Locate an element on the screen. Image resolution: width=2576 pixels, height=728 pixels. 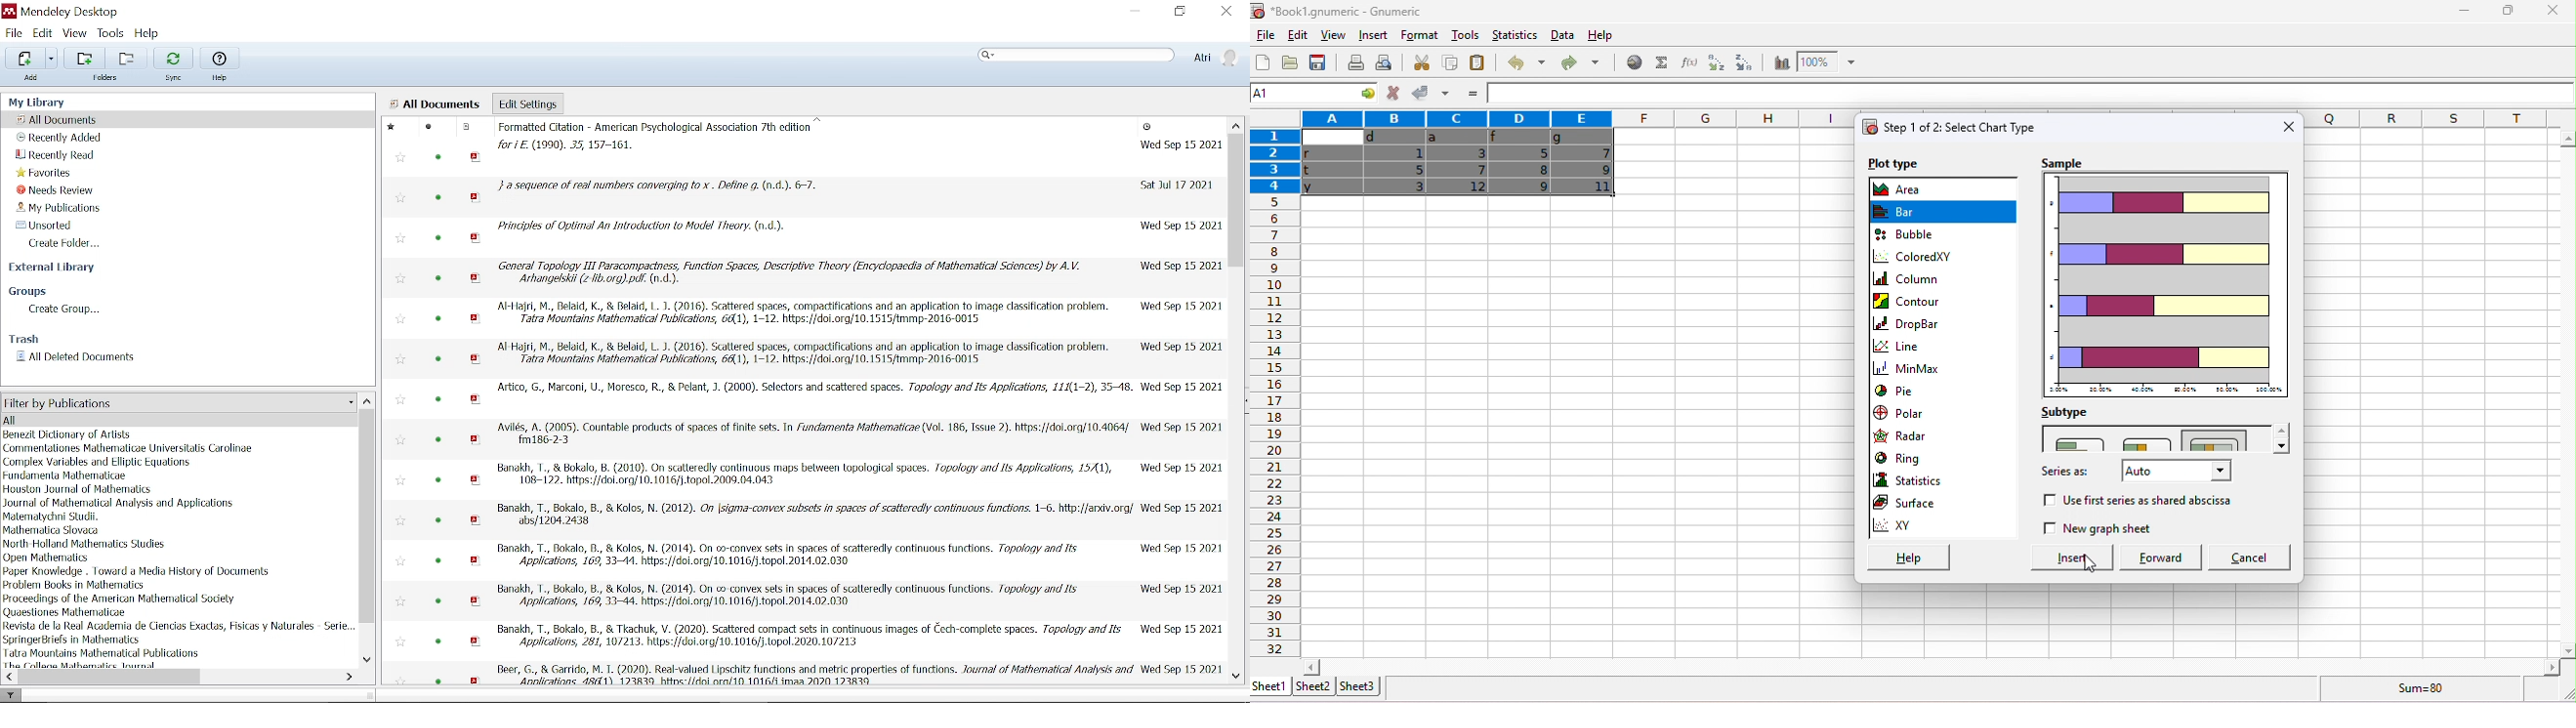
restore down is located at coordinates (1180, 12).